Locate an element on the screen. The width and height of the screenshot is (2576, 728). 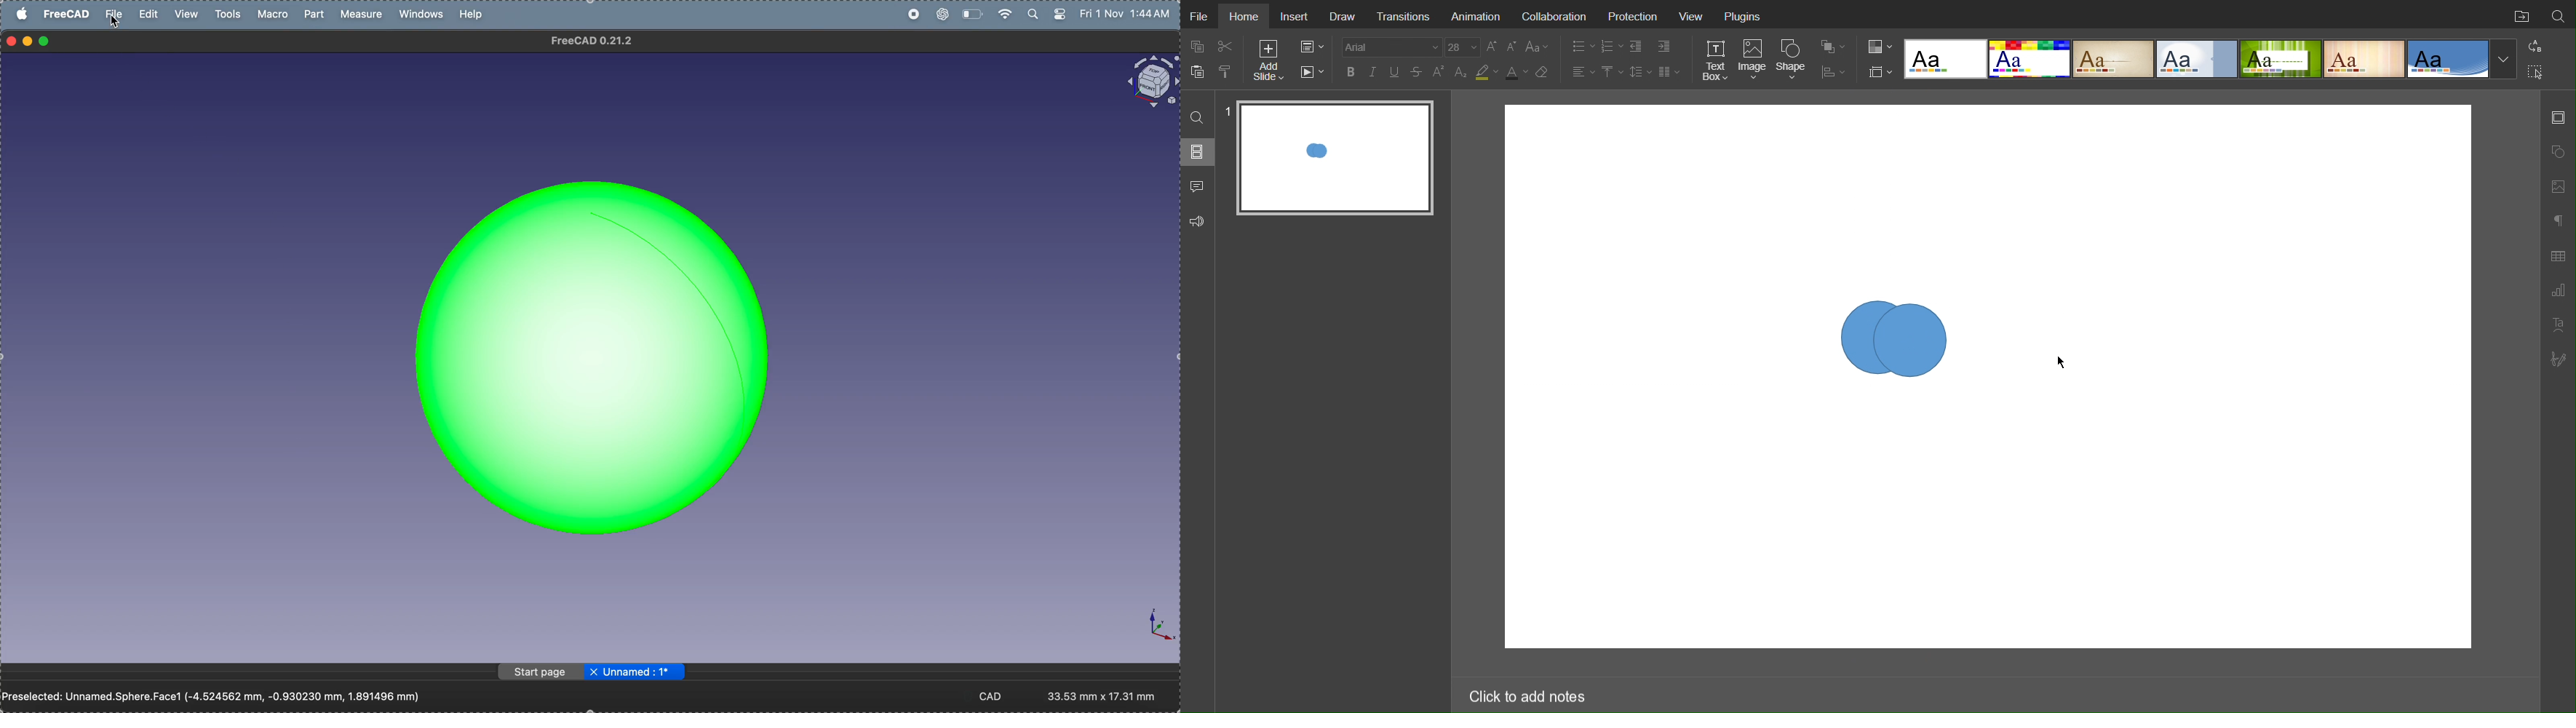
Selection is located at coordinates (2536, 71).